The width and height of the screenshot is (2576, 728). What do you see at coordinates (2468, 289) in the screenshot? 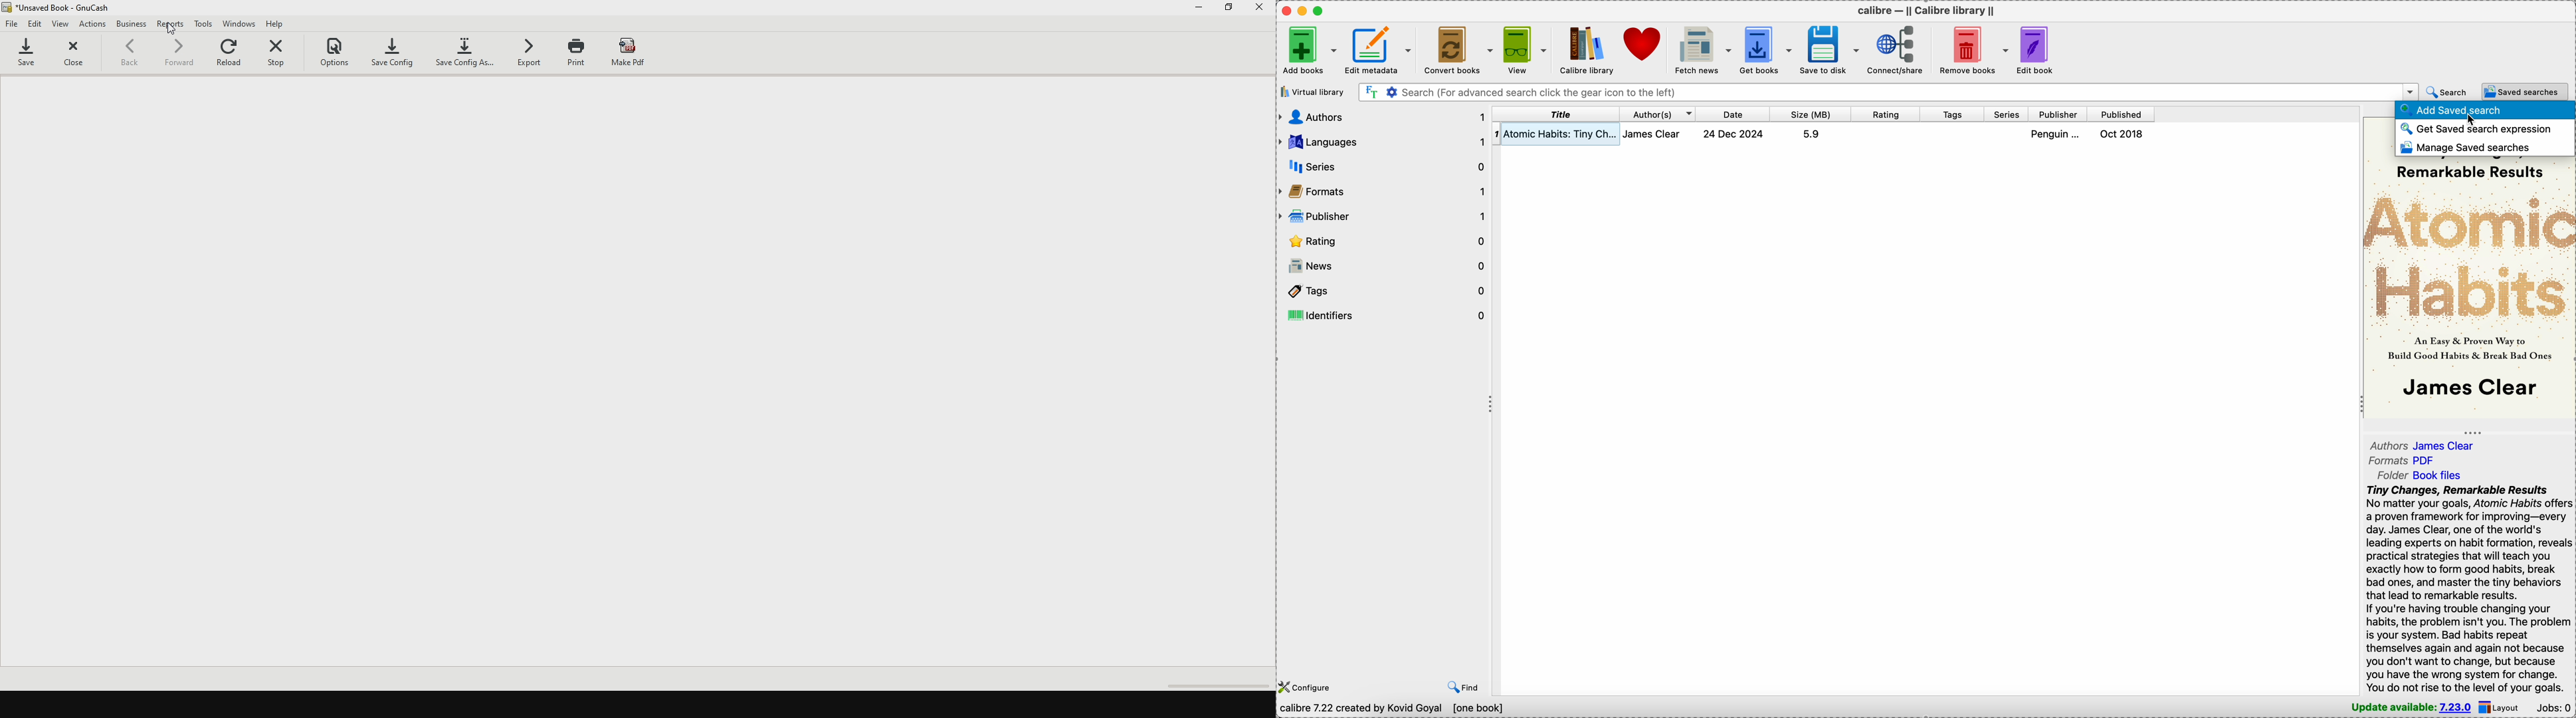
I see `book cover preview` at bounding box center [2468, 289].